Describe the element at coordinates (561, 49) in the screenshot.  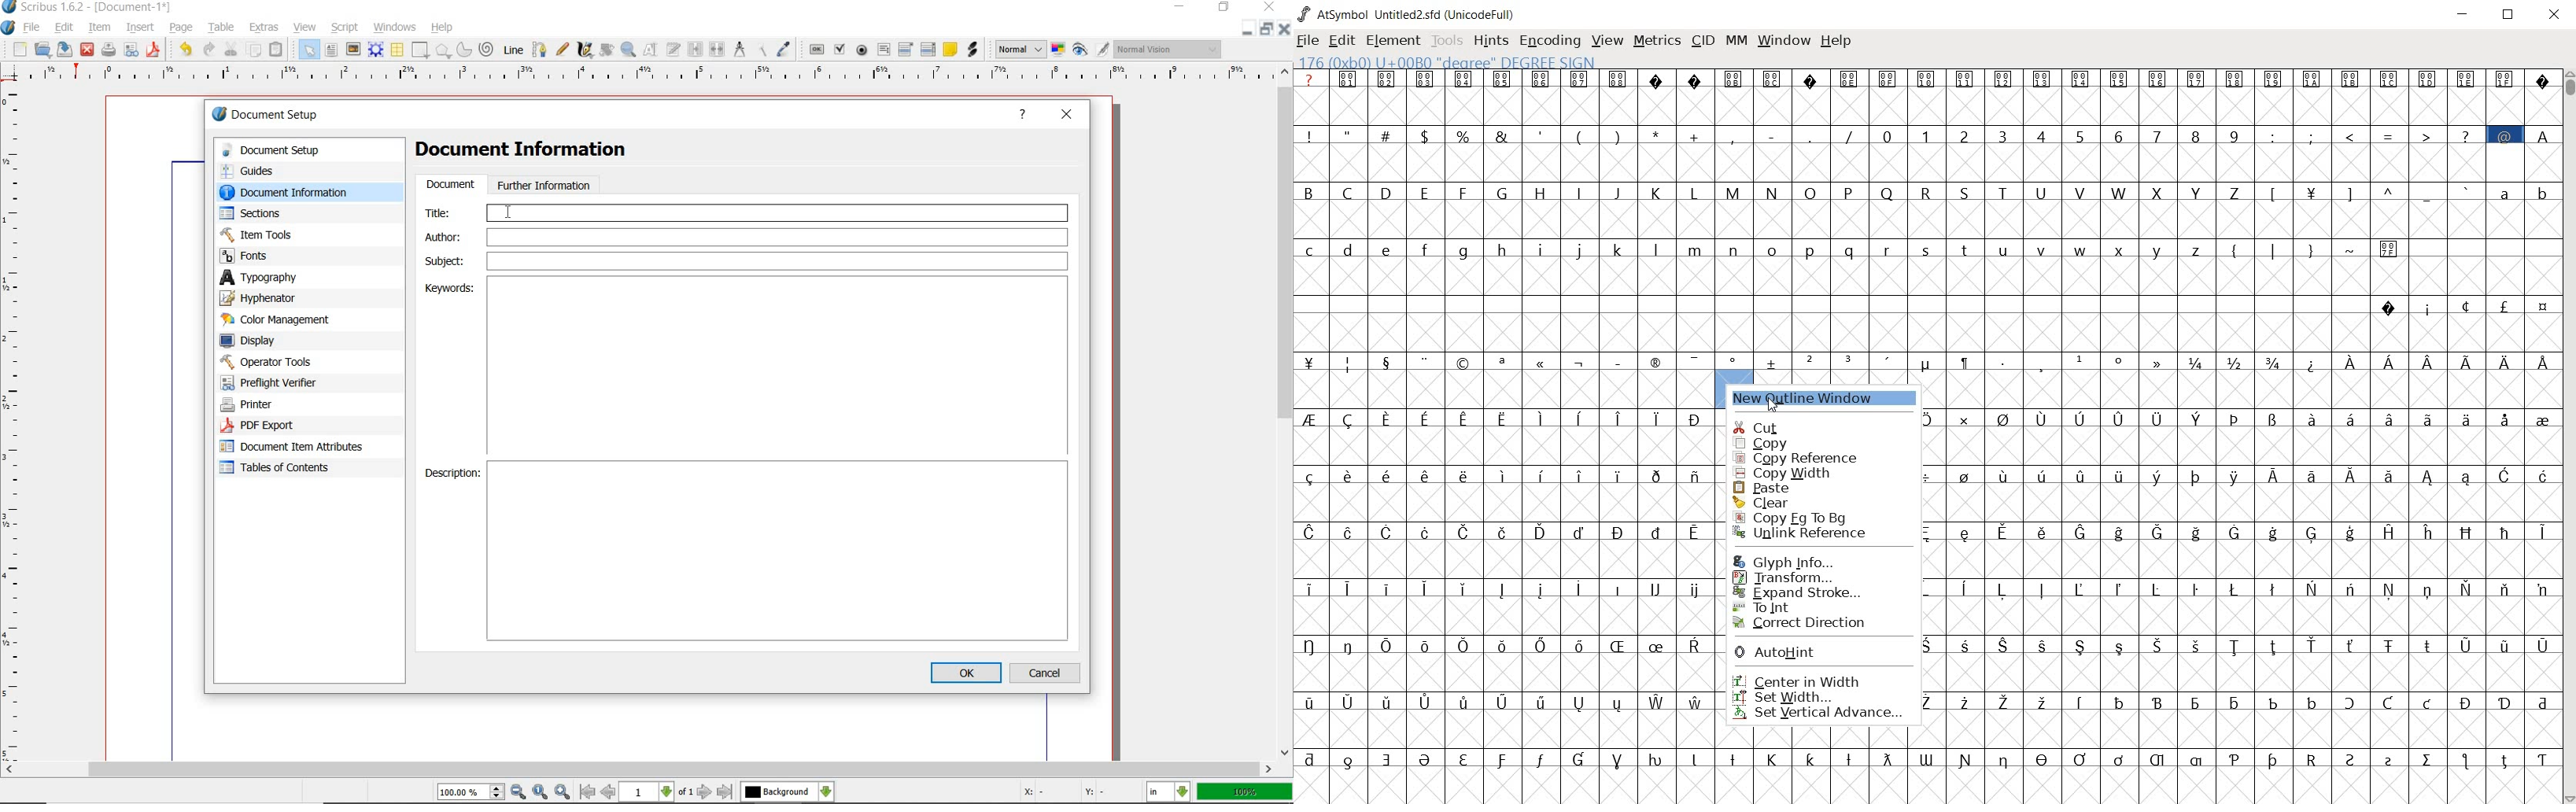
I see `freehand line` at that location.